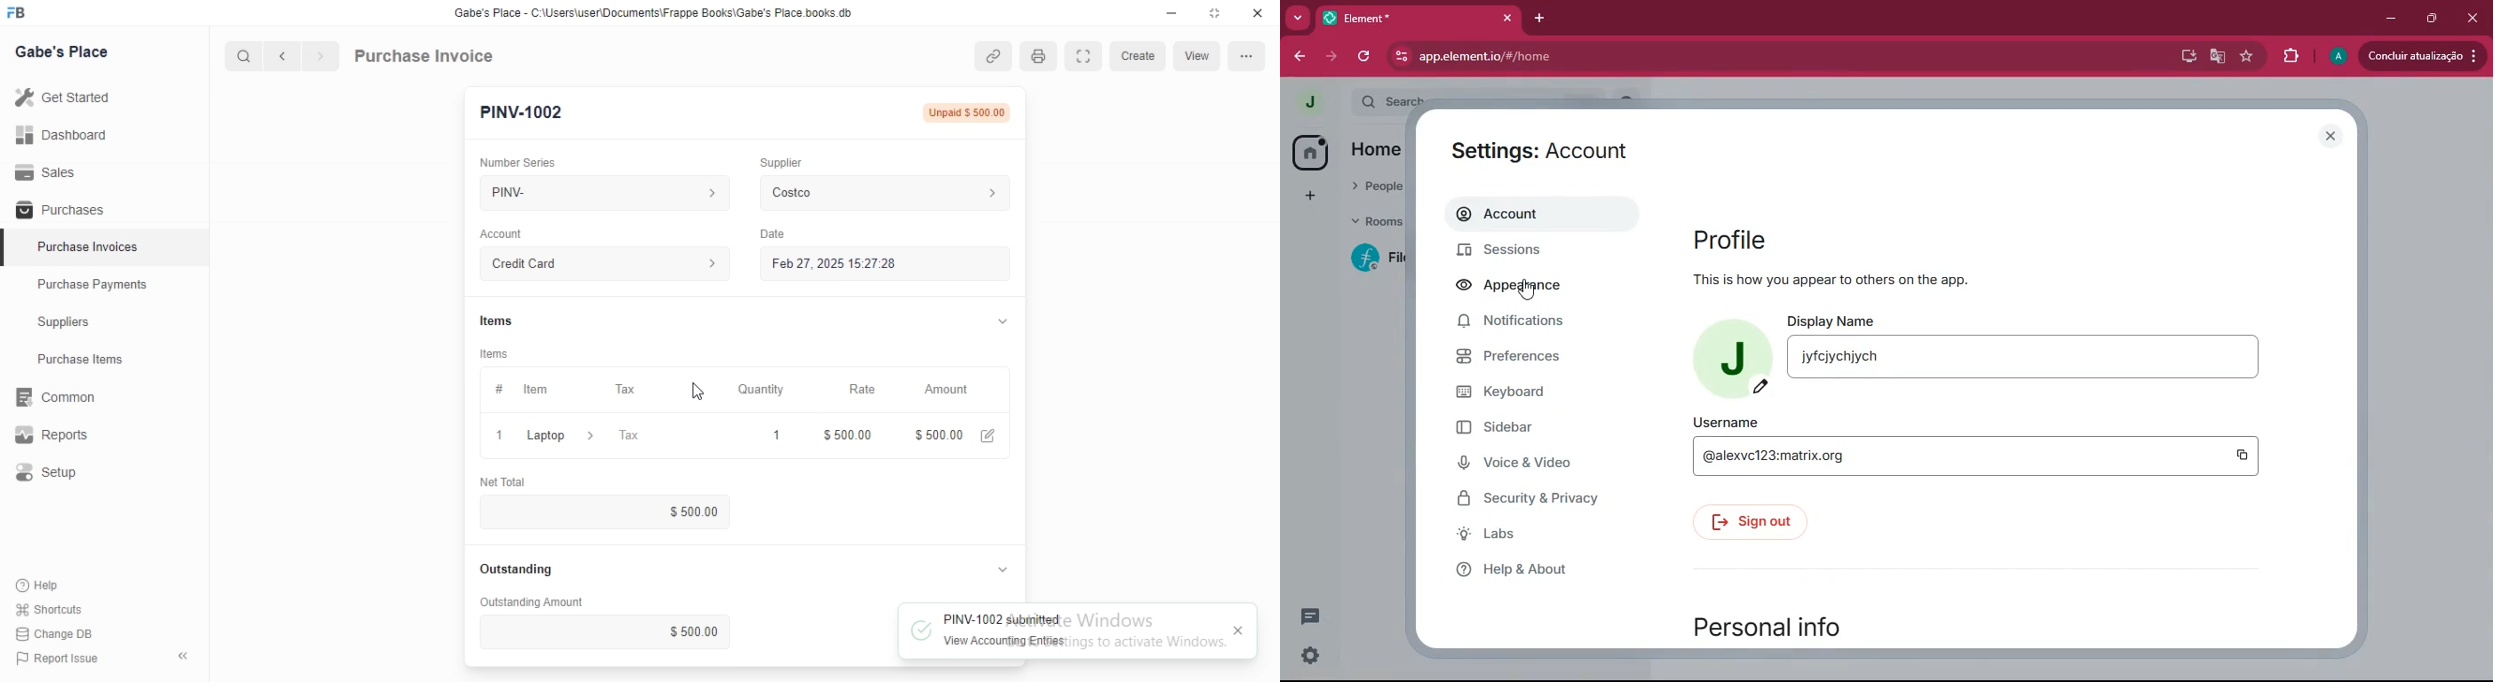 This screenshot has height=700, width=2520. I want to click on Credit Card, so click(605, 263).